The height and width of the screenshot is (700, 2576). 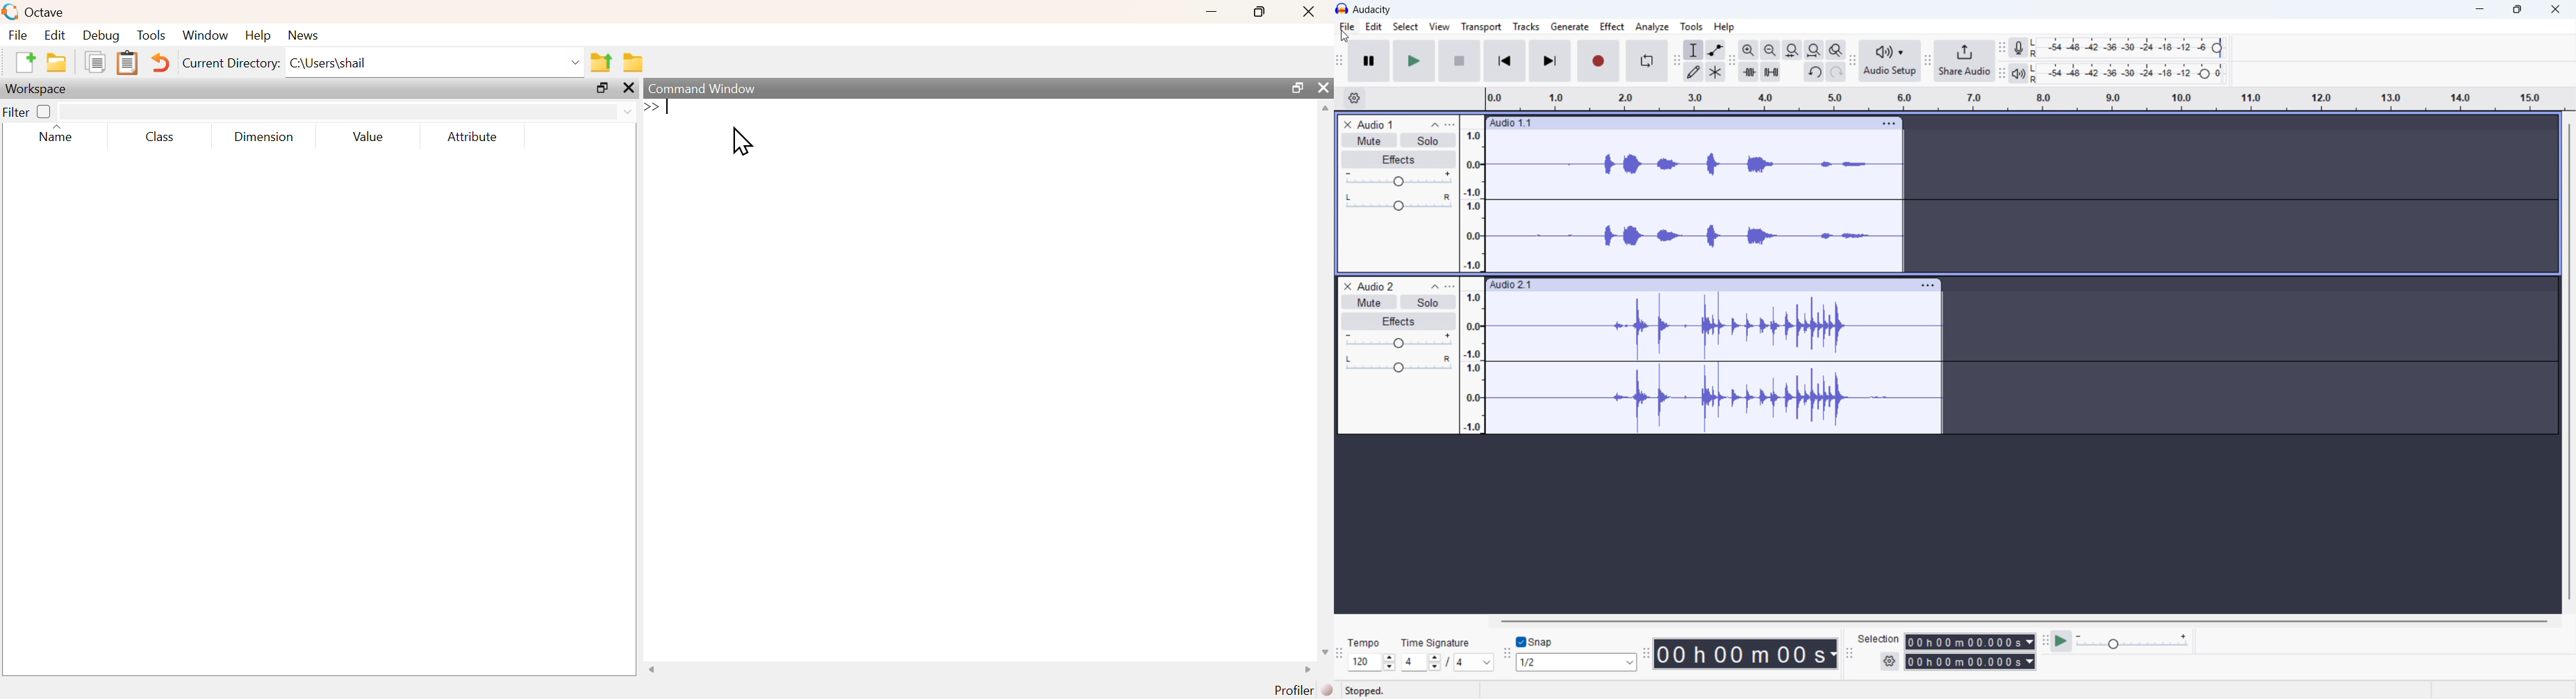 What do you see at coordinates (1459, 61) in the screenshot?
I see `Stop ` at bounding box center [1459, 61].